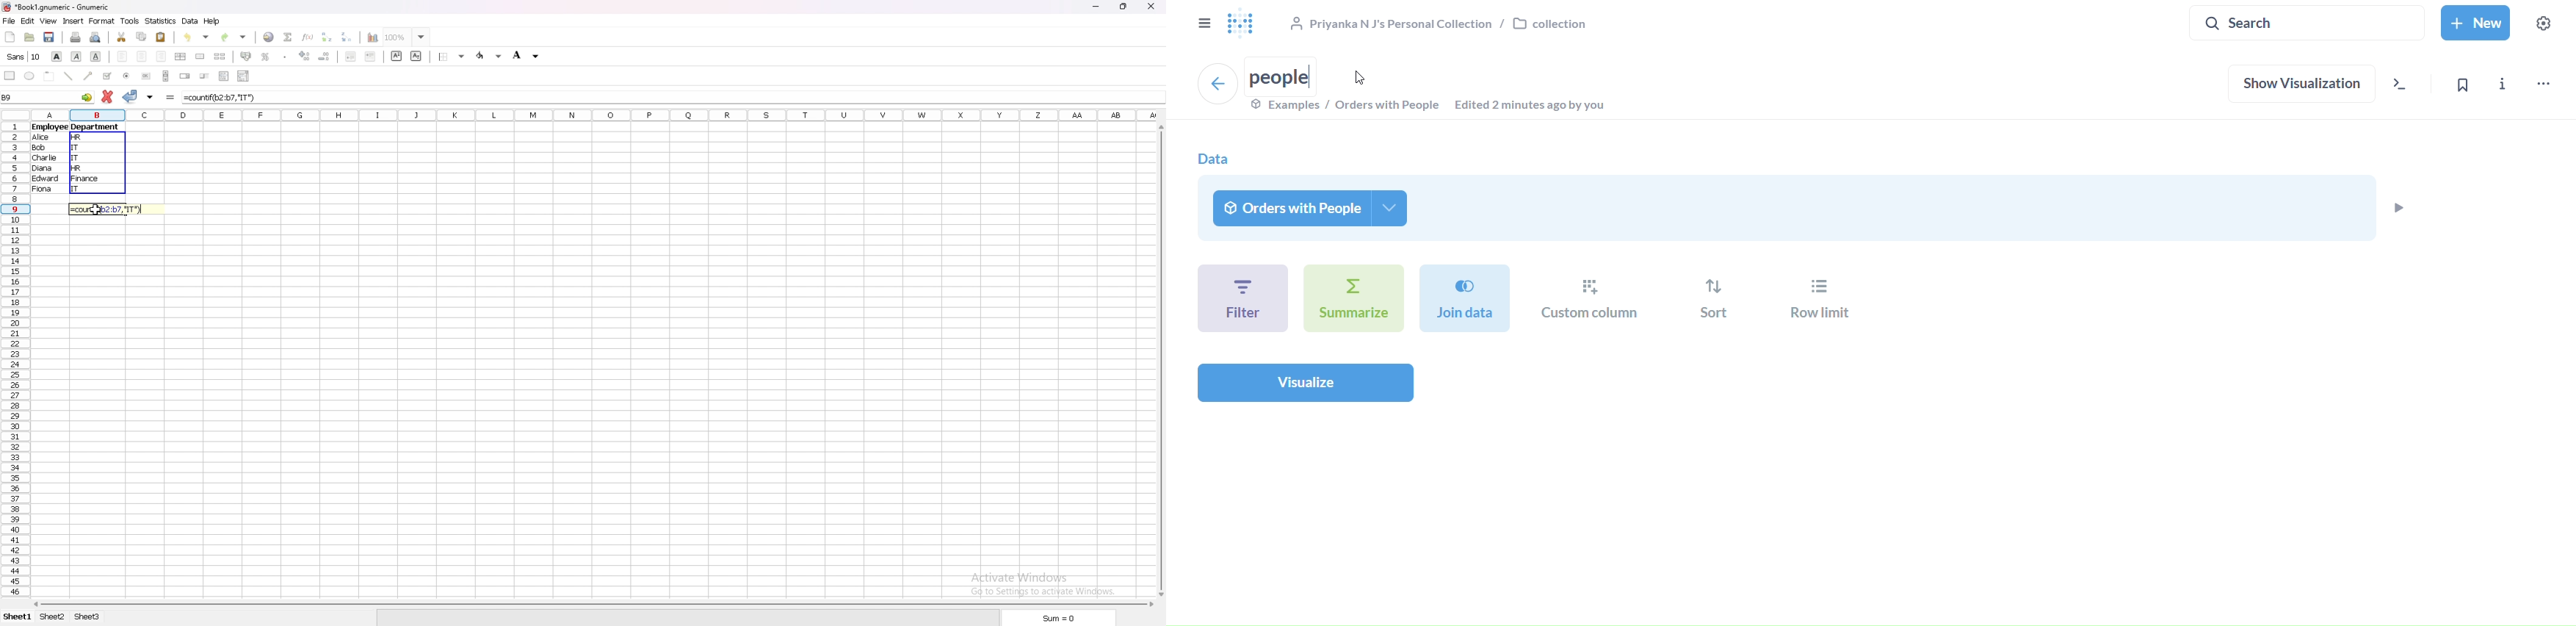  What do you see at coordinates (73, 21) in the screenshot?
I see `insert` at bounding box center [73, 21].